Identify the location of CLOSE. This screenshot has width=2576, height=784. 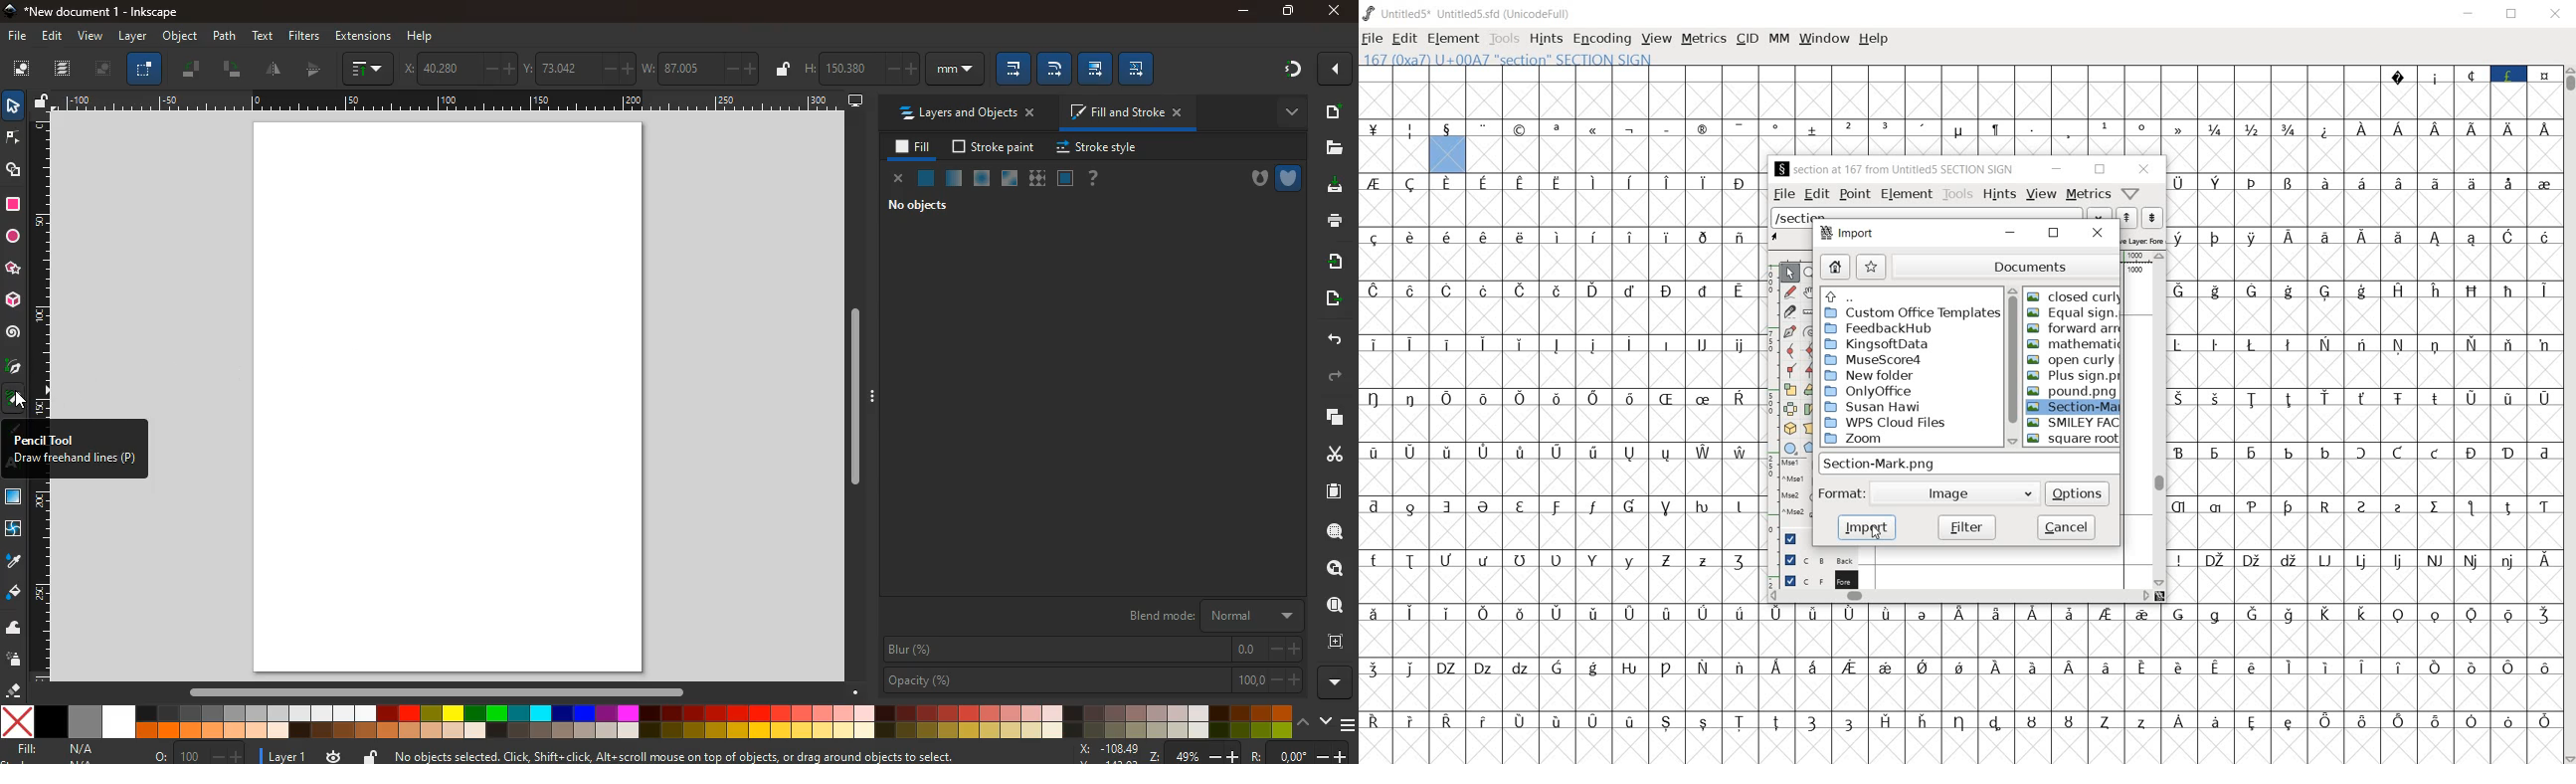
(2556, 16).